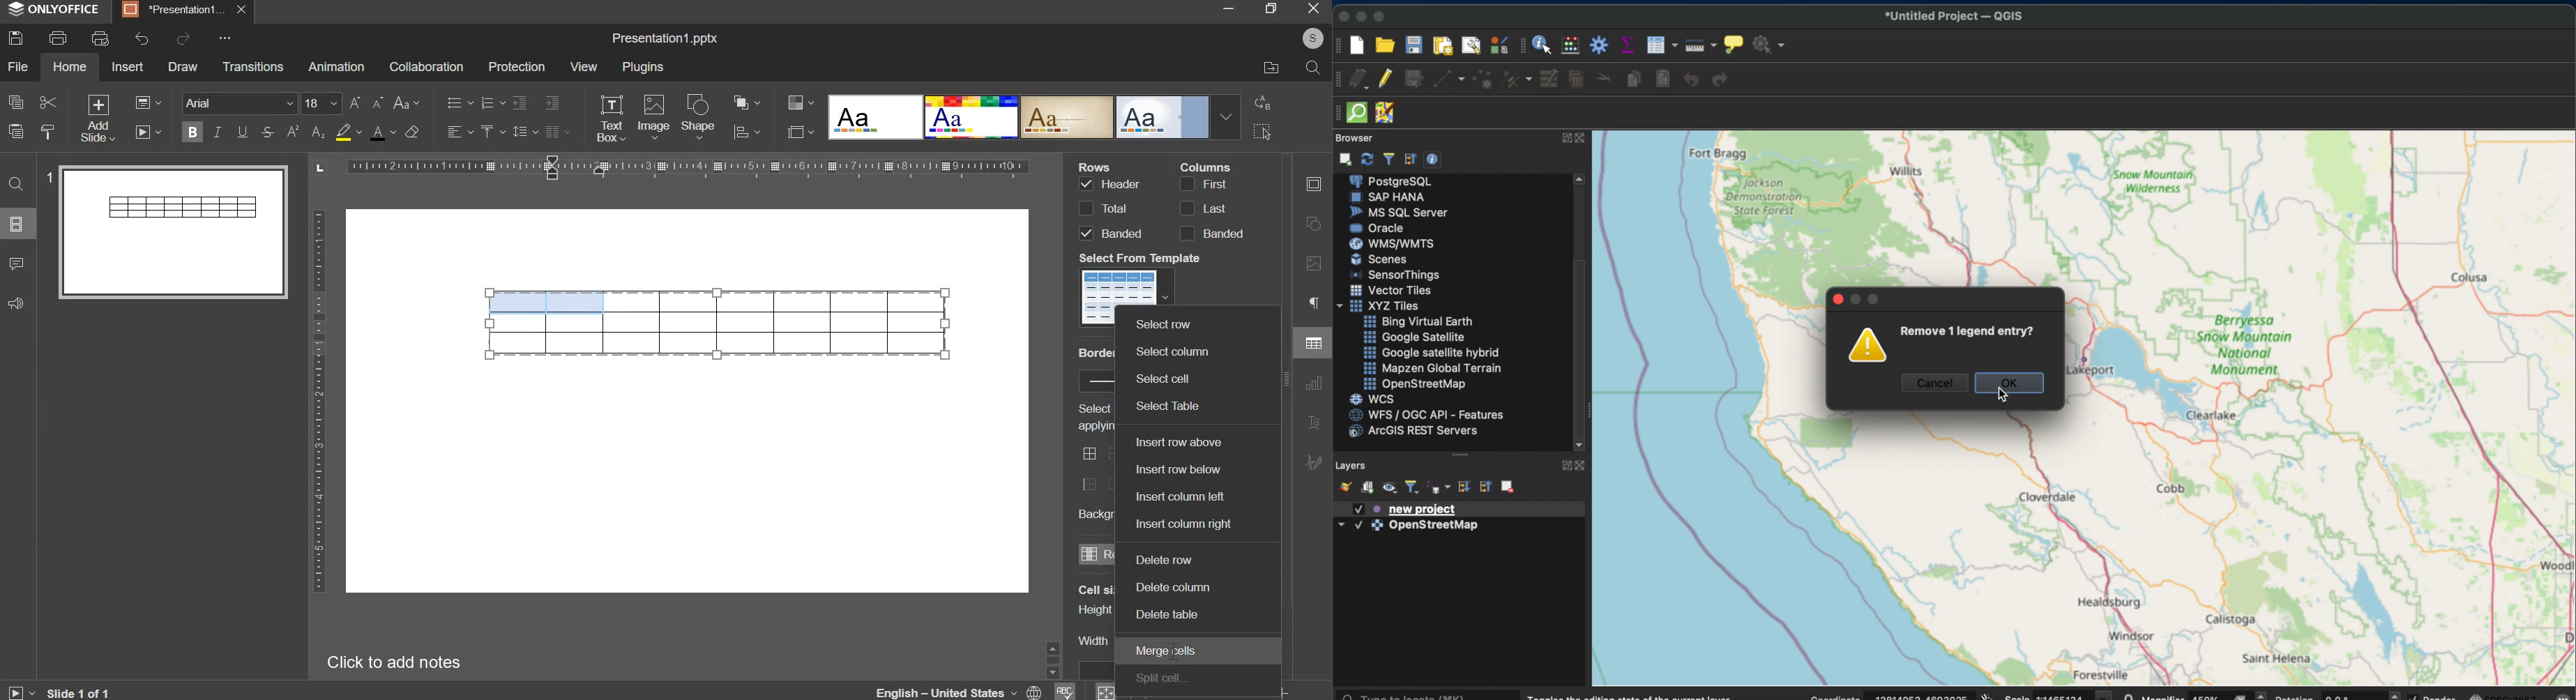  I want to click on search, so click(1312, 68).